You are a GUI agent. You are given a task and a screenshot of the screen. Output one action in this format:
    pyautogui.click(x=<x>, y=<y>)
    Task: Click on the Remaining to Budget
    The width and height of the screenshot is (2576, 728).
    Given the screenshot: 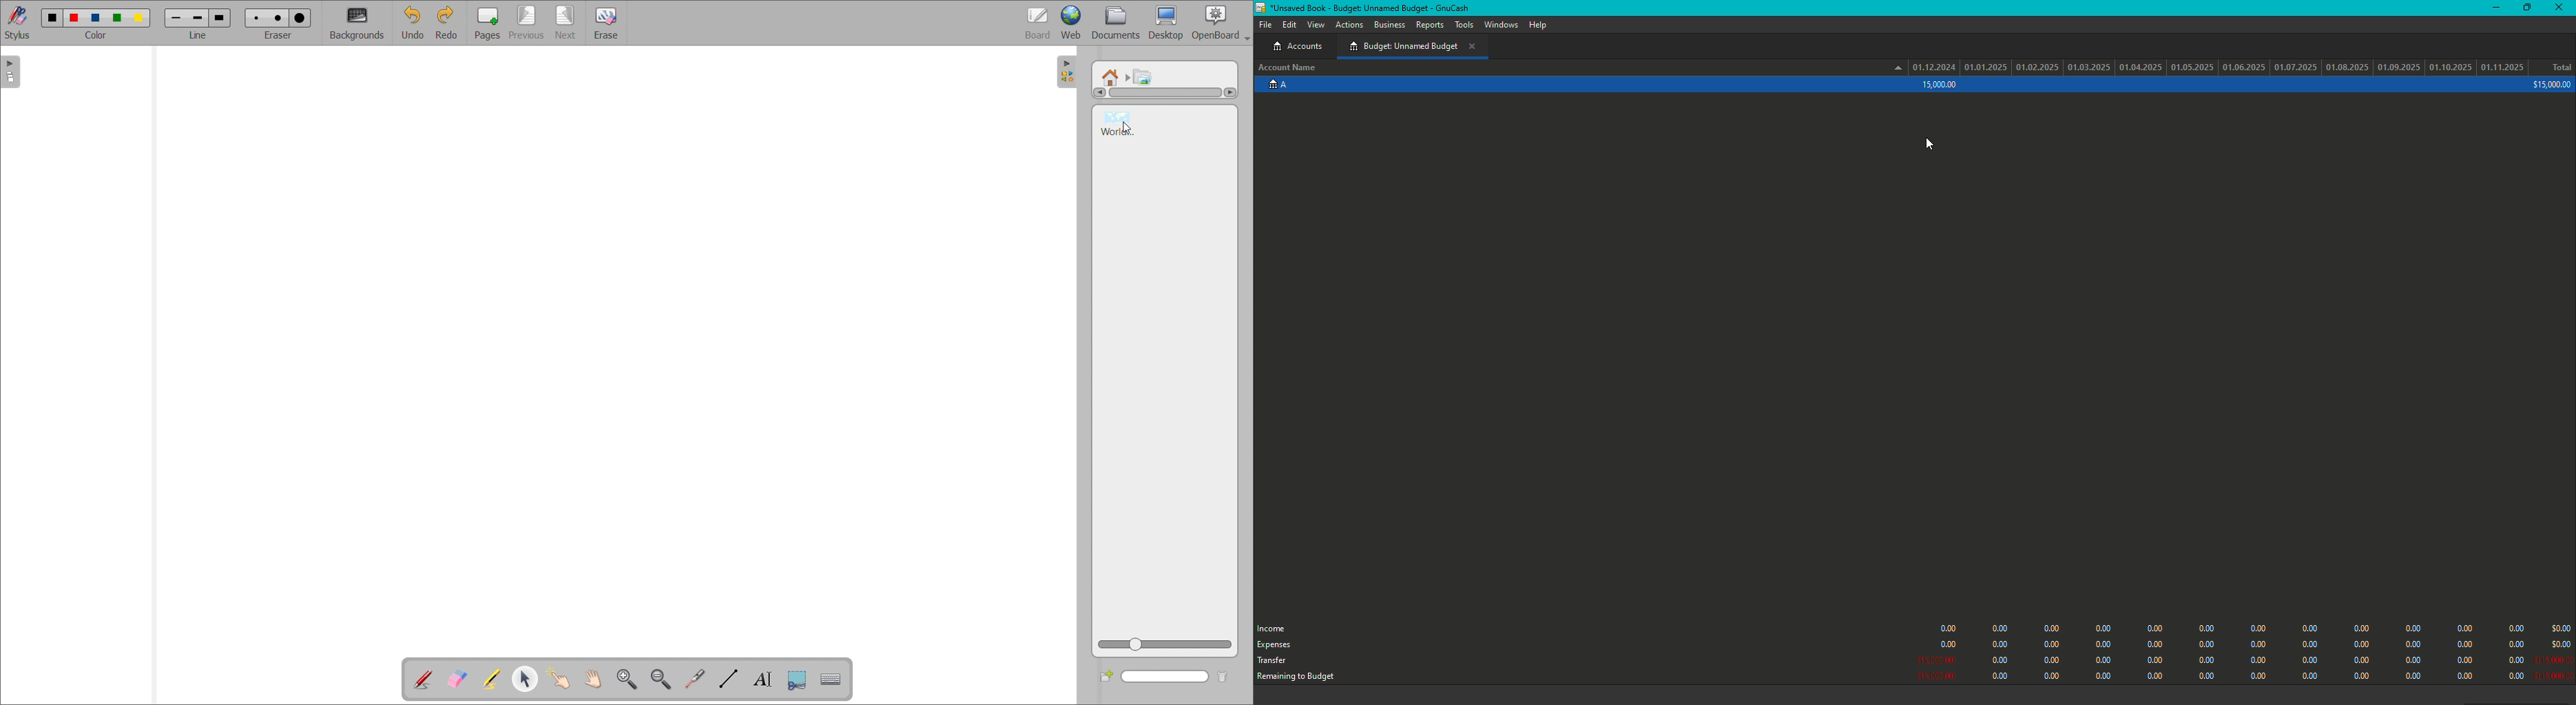 What is the action you would take?
    pyautogui.click(x=1304, y=678)
    